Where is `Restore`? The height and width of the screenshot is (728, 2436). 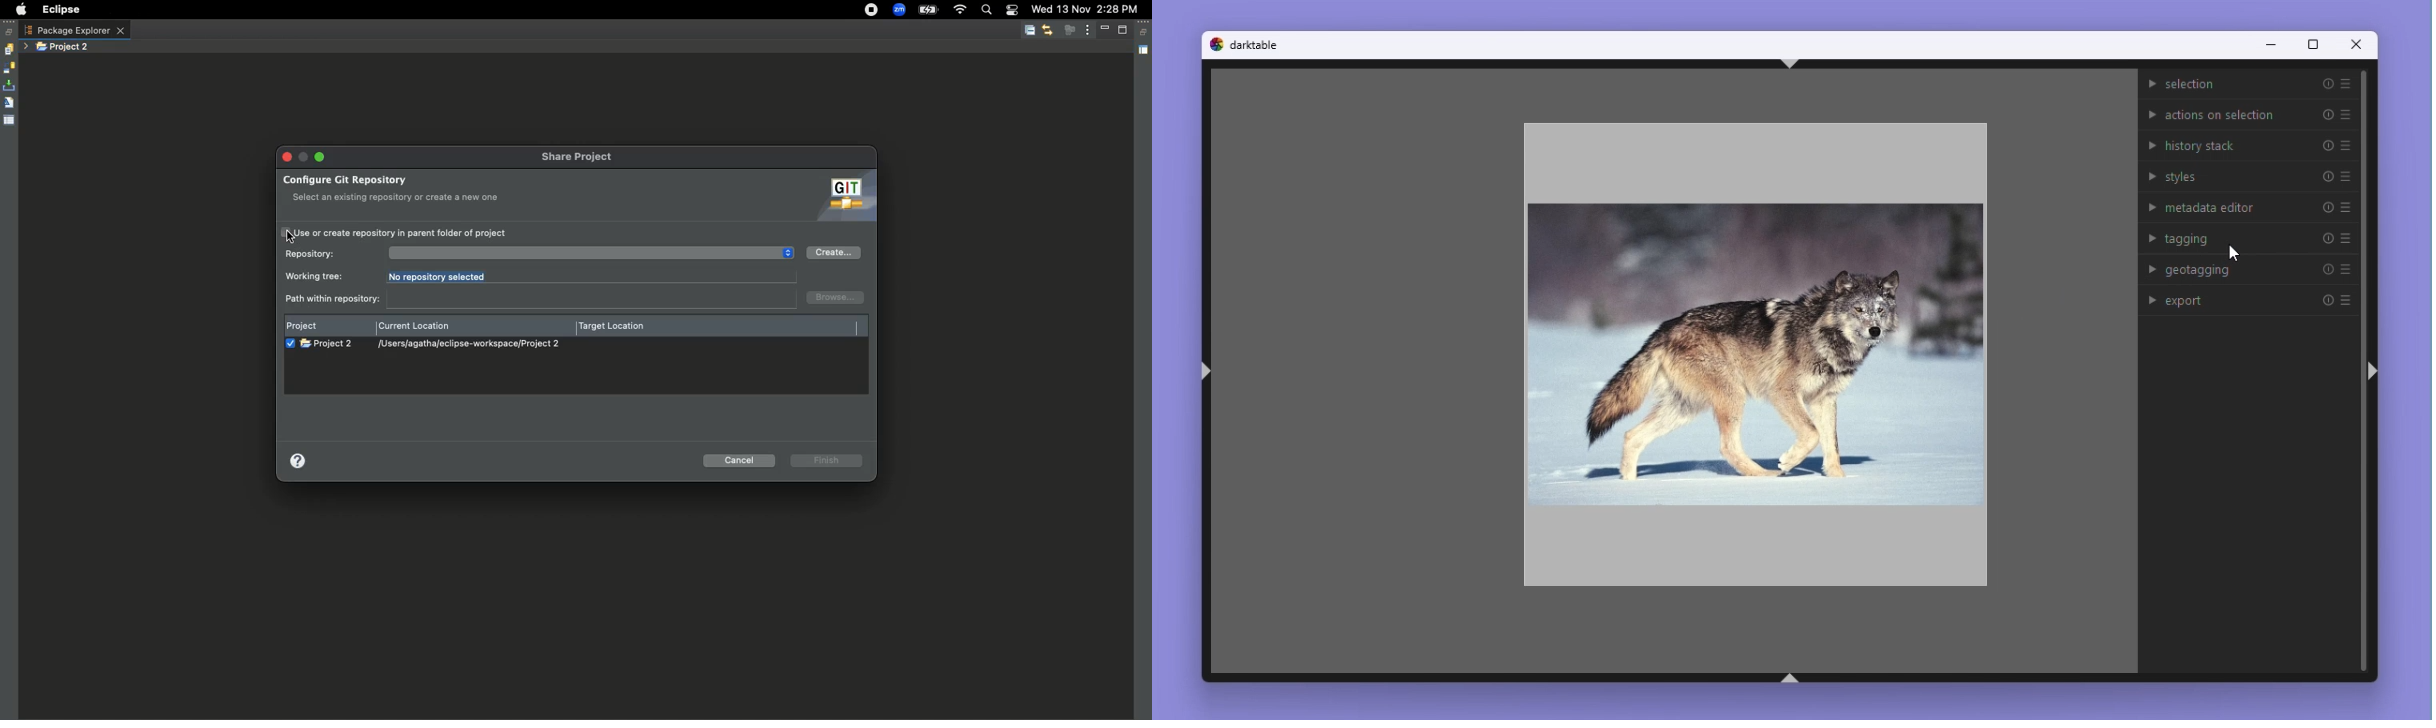
Restore is located at coordinates (1145, 33).